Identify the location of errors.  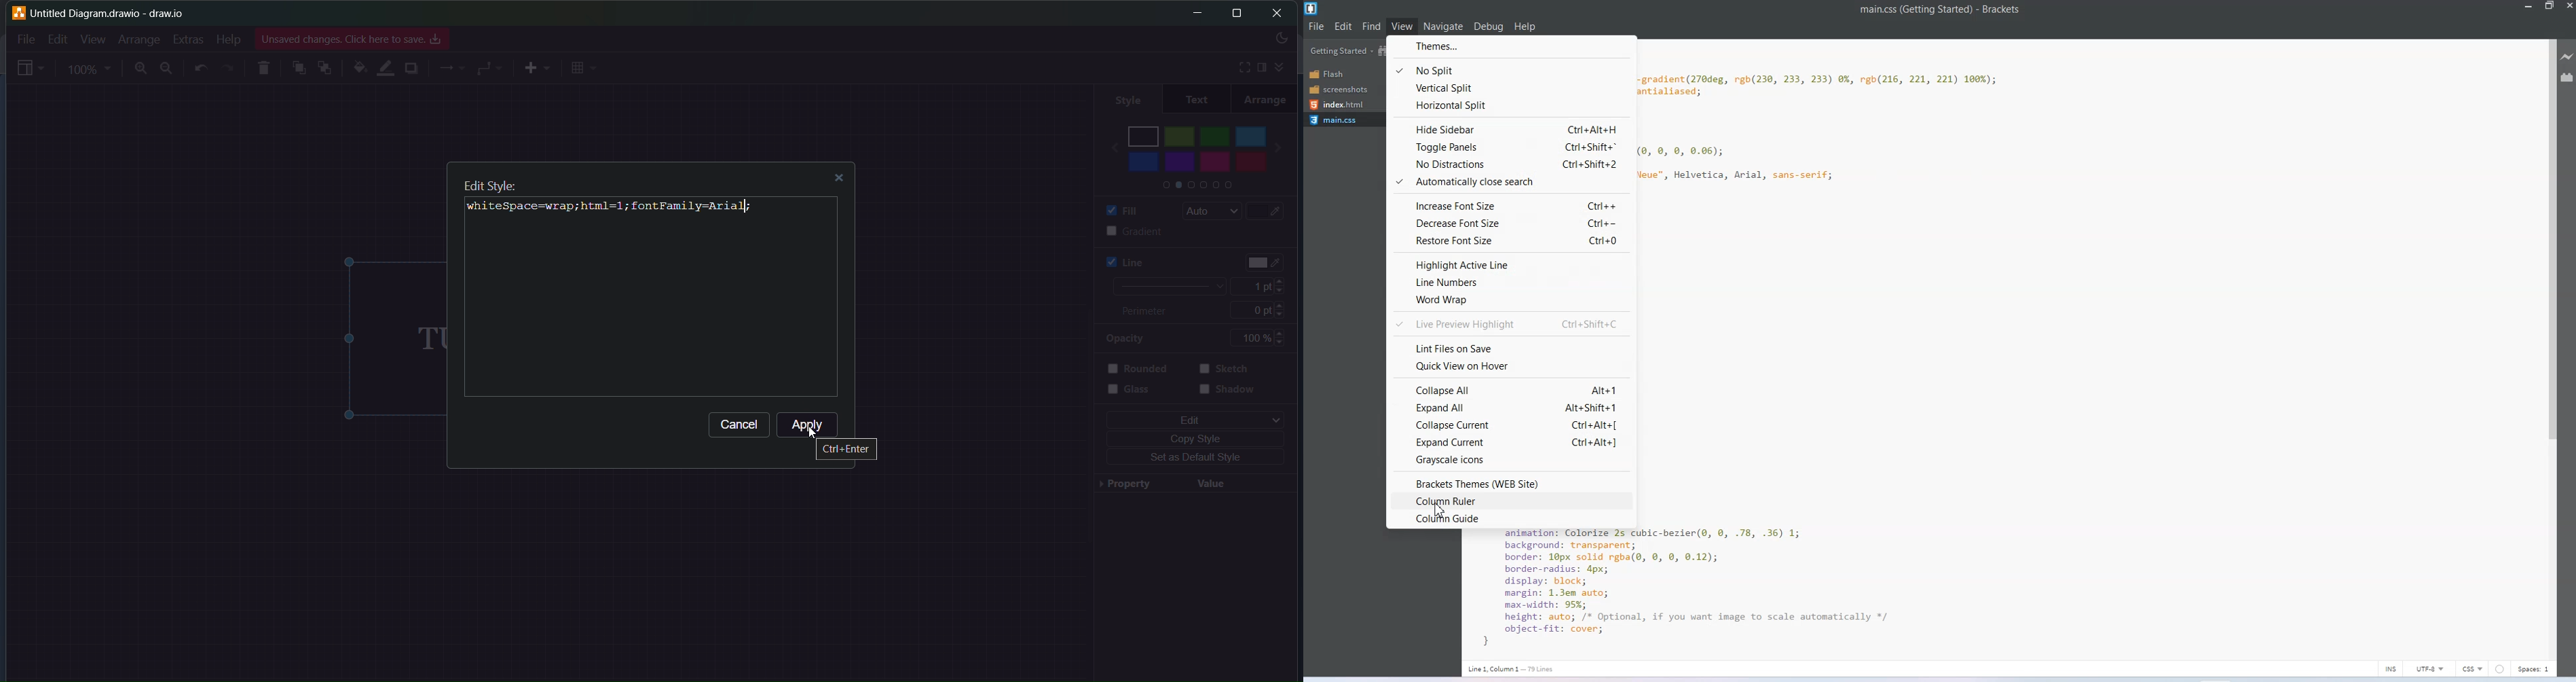
(2500, 668).